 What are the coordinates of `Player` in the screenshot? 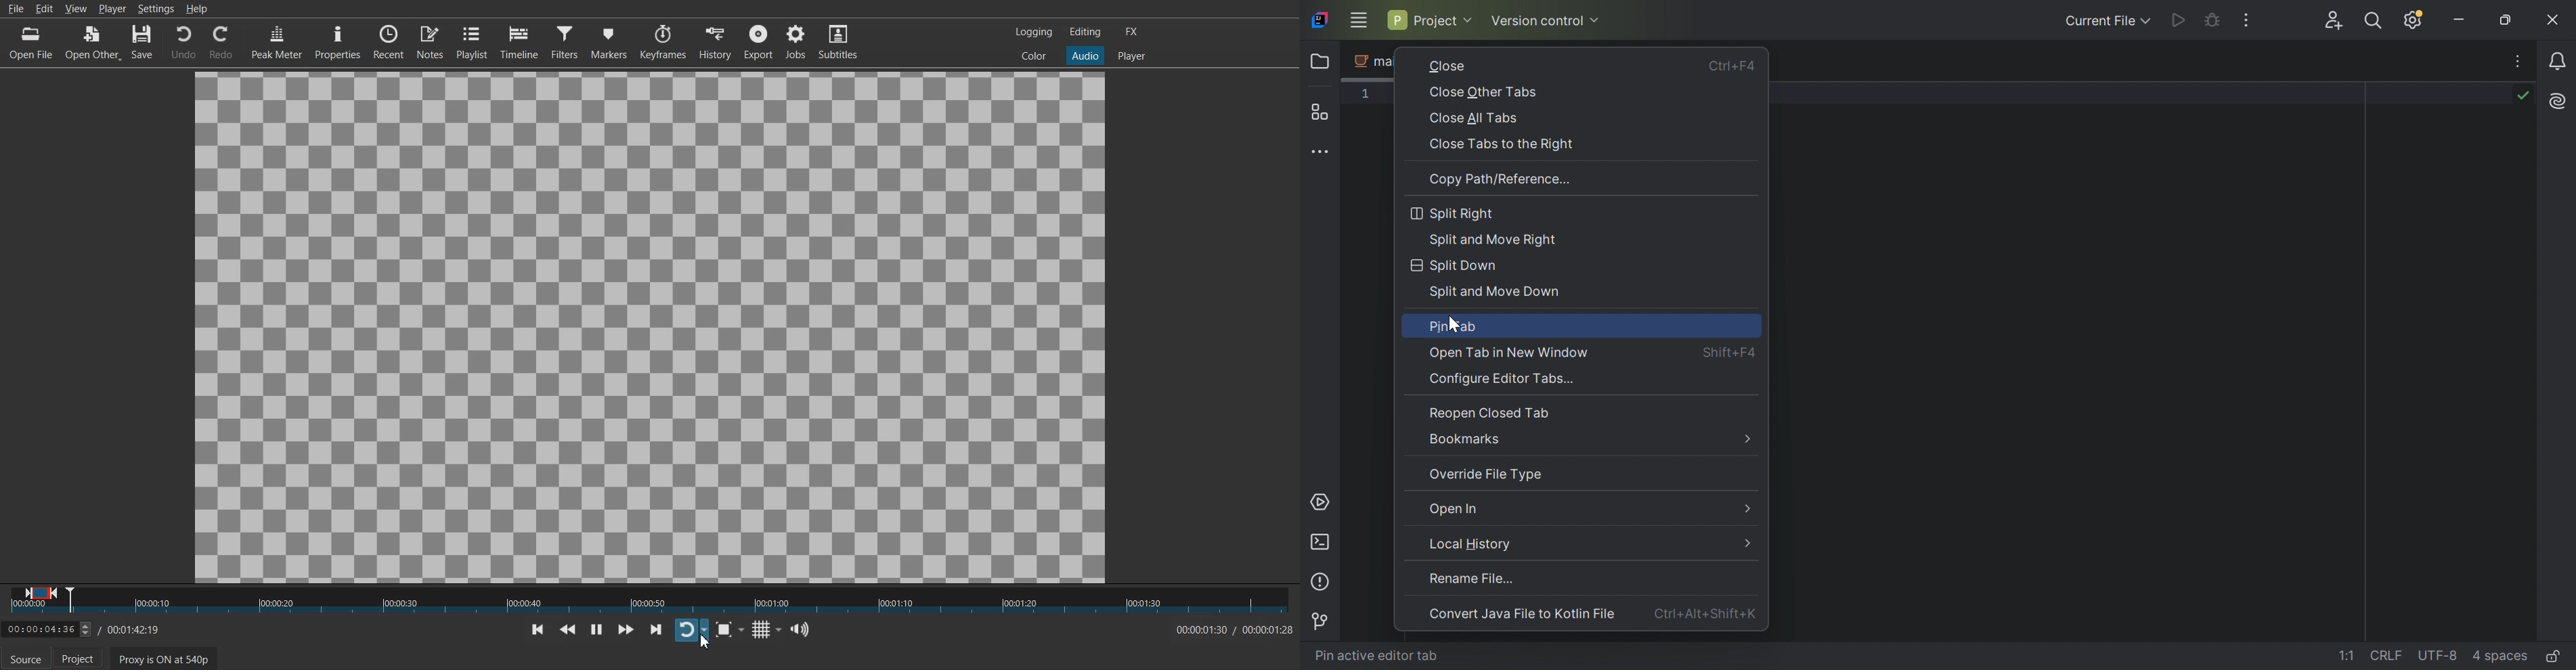 It's located at (112, 9).